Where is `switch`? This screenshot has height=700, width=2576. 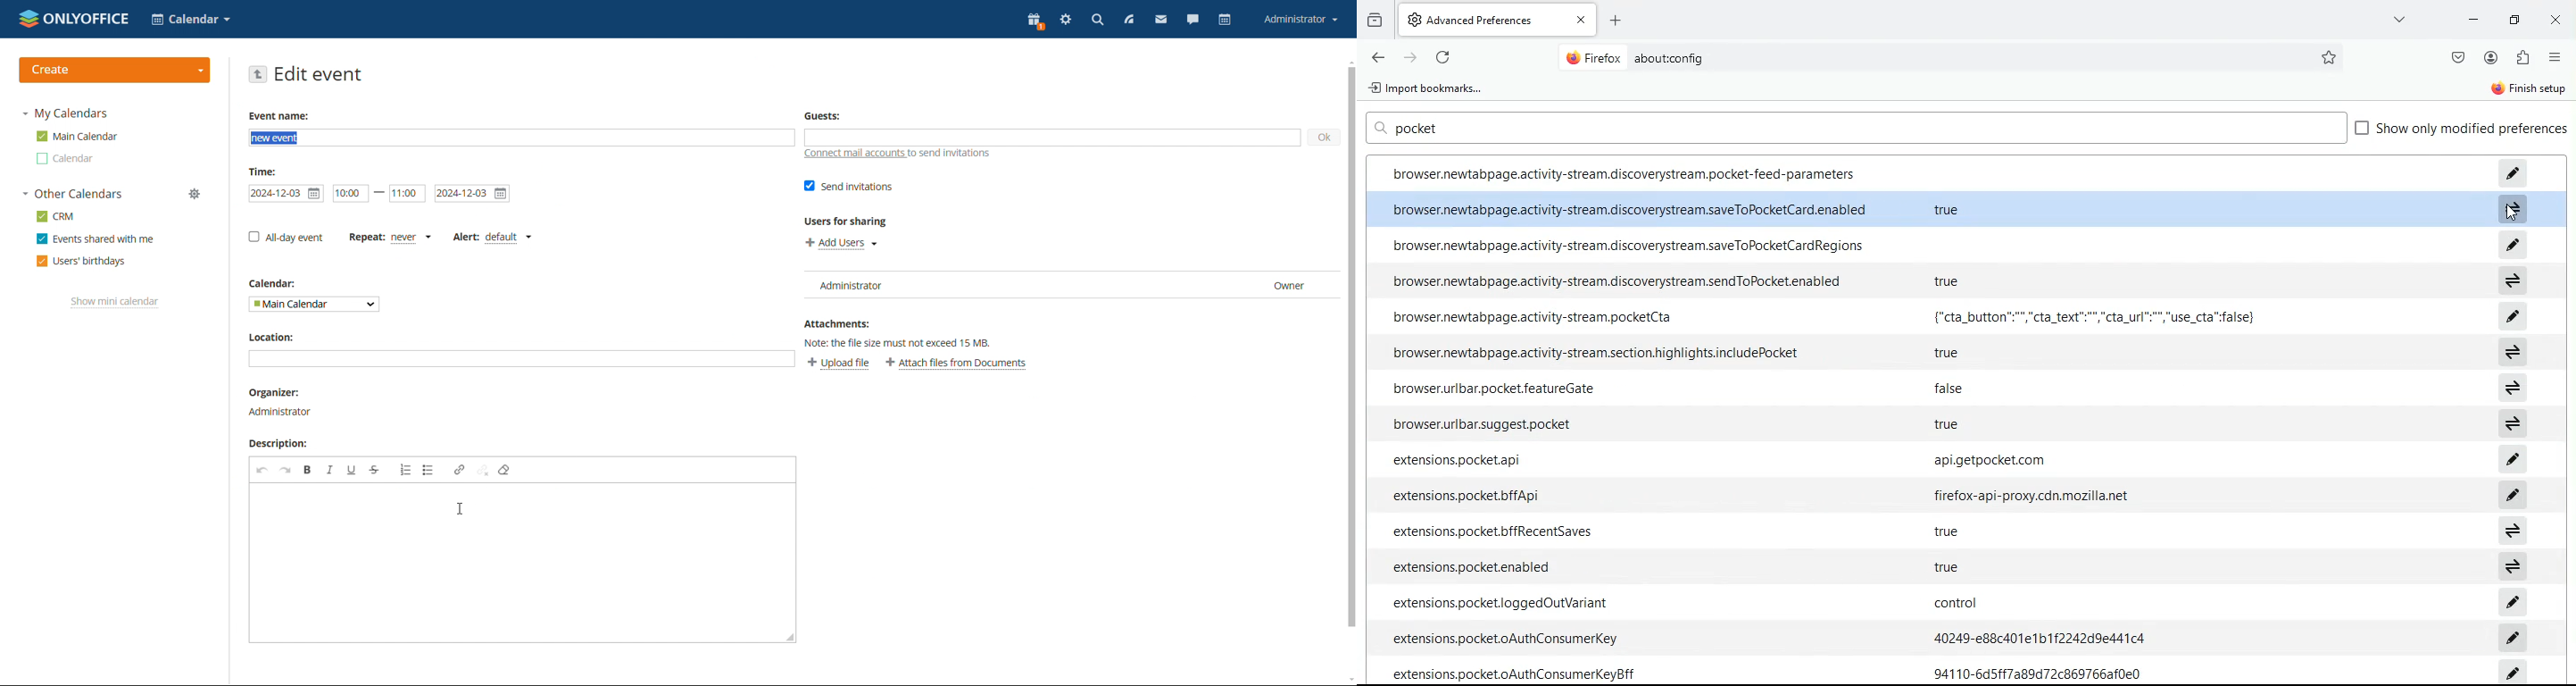 switch is located at coordinates (2514, 531).